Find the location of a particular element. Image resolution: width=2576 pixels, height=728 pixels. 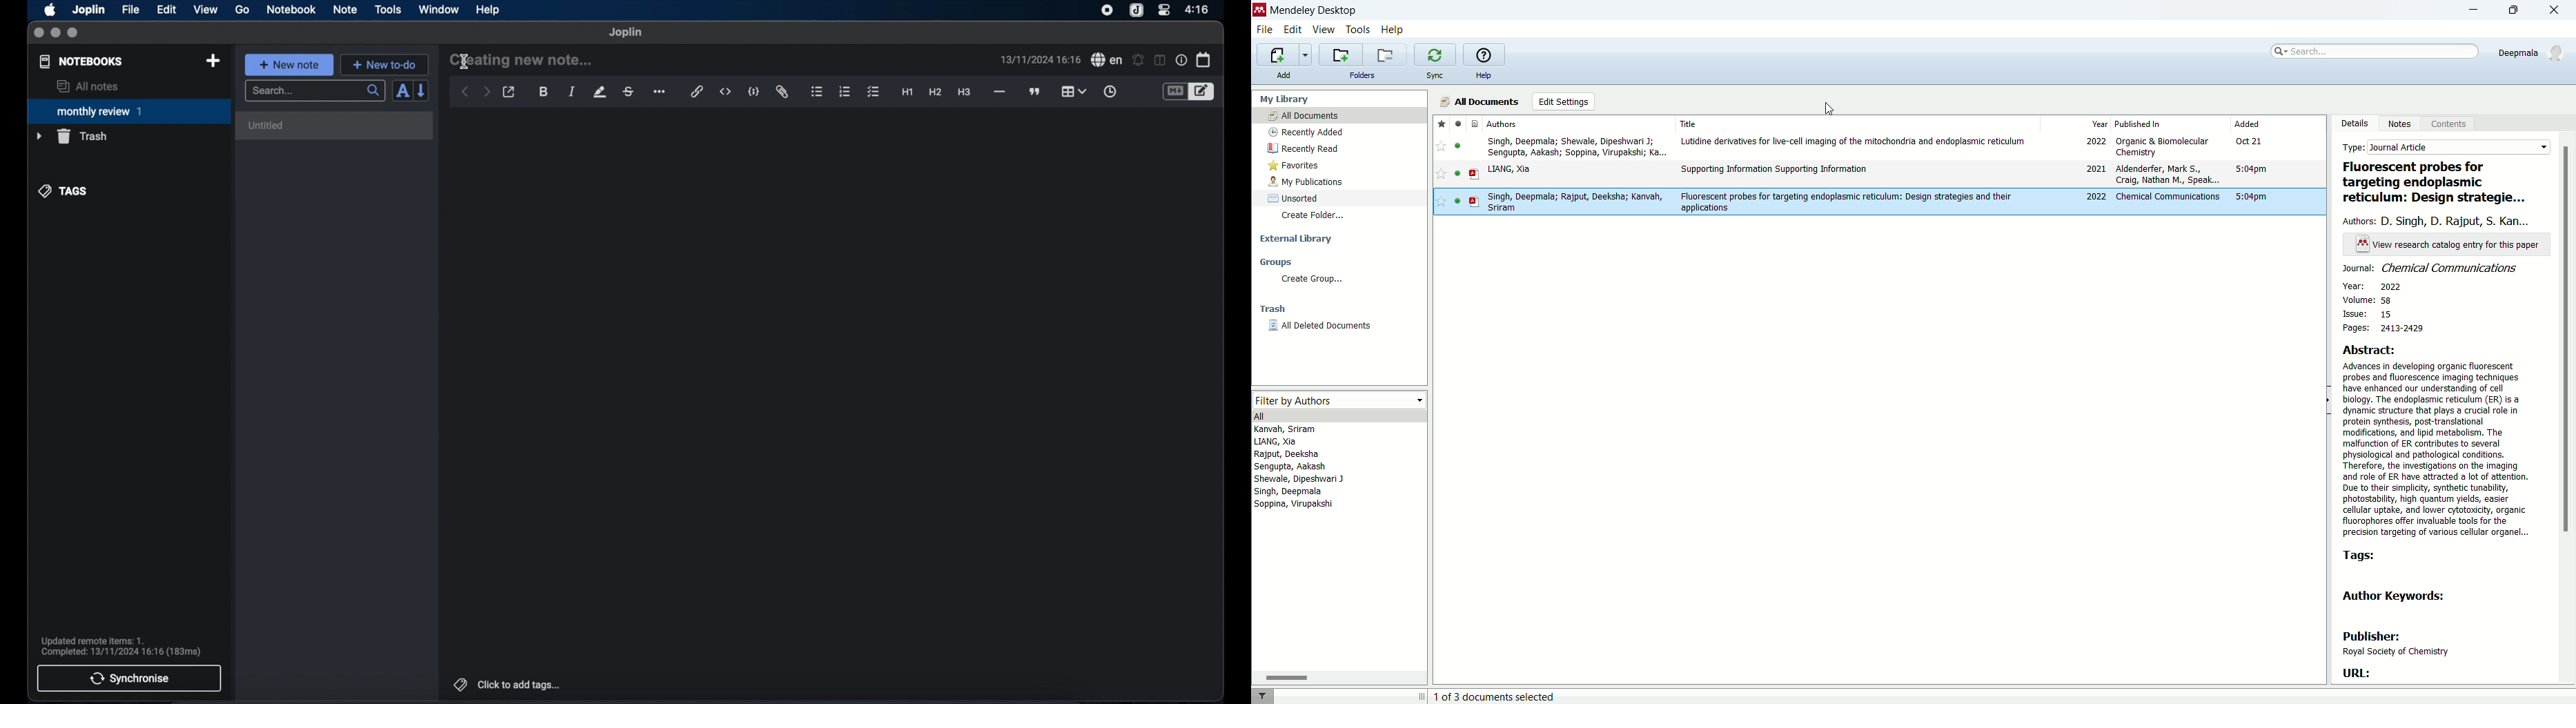

toggle editor layout is located at coordinates (1161, 60).